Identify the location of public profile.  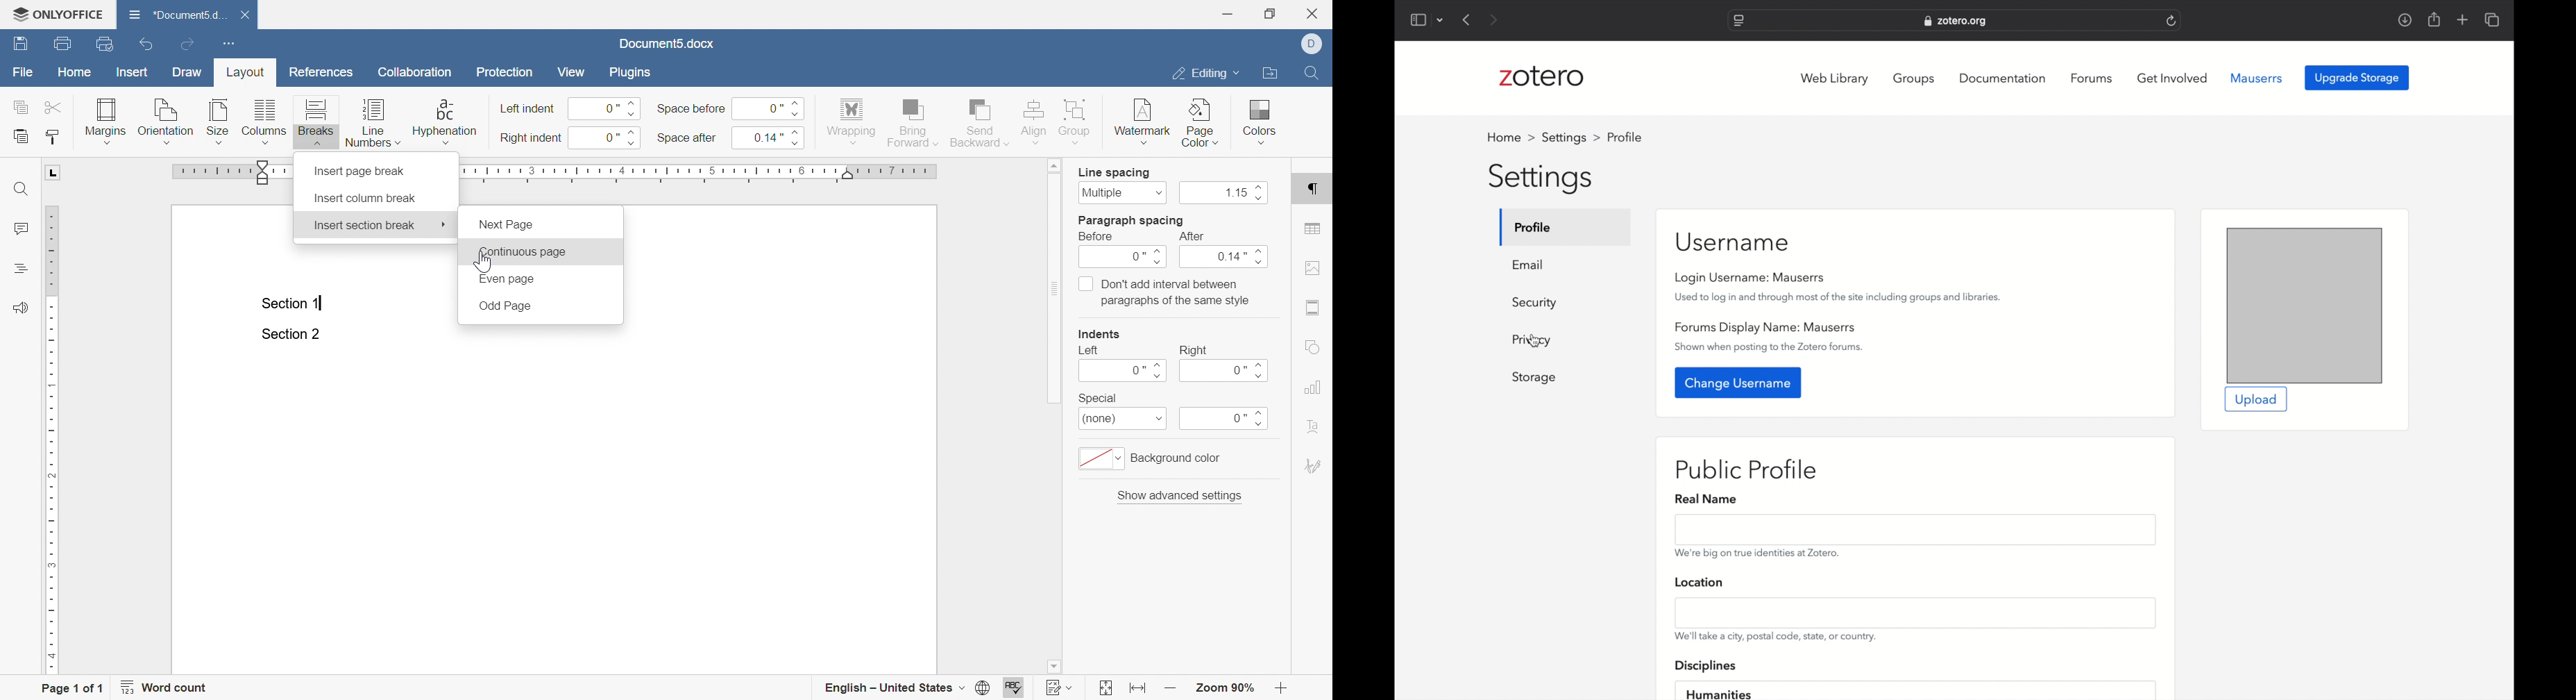
(1748, 470).